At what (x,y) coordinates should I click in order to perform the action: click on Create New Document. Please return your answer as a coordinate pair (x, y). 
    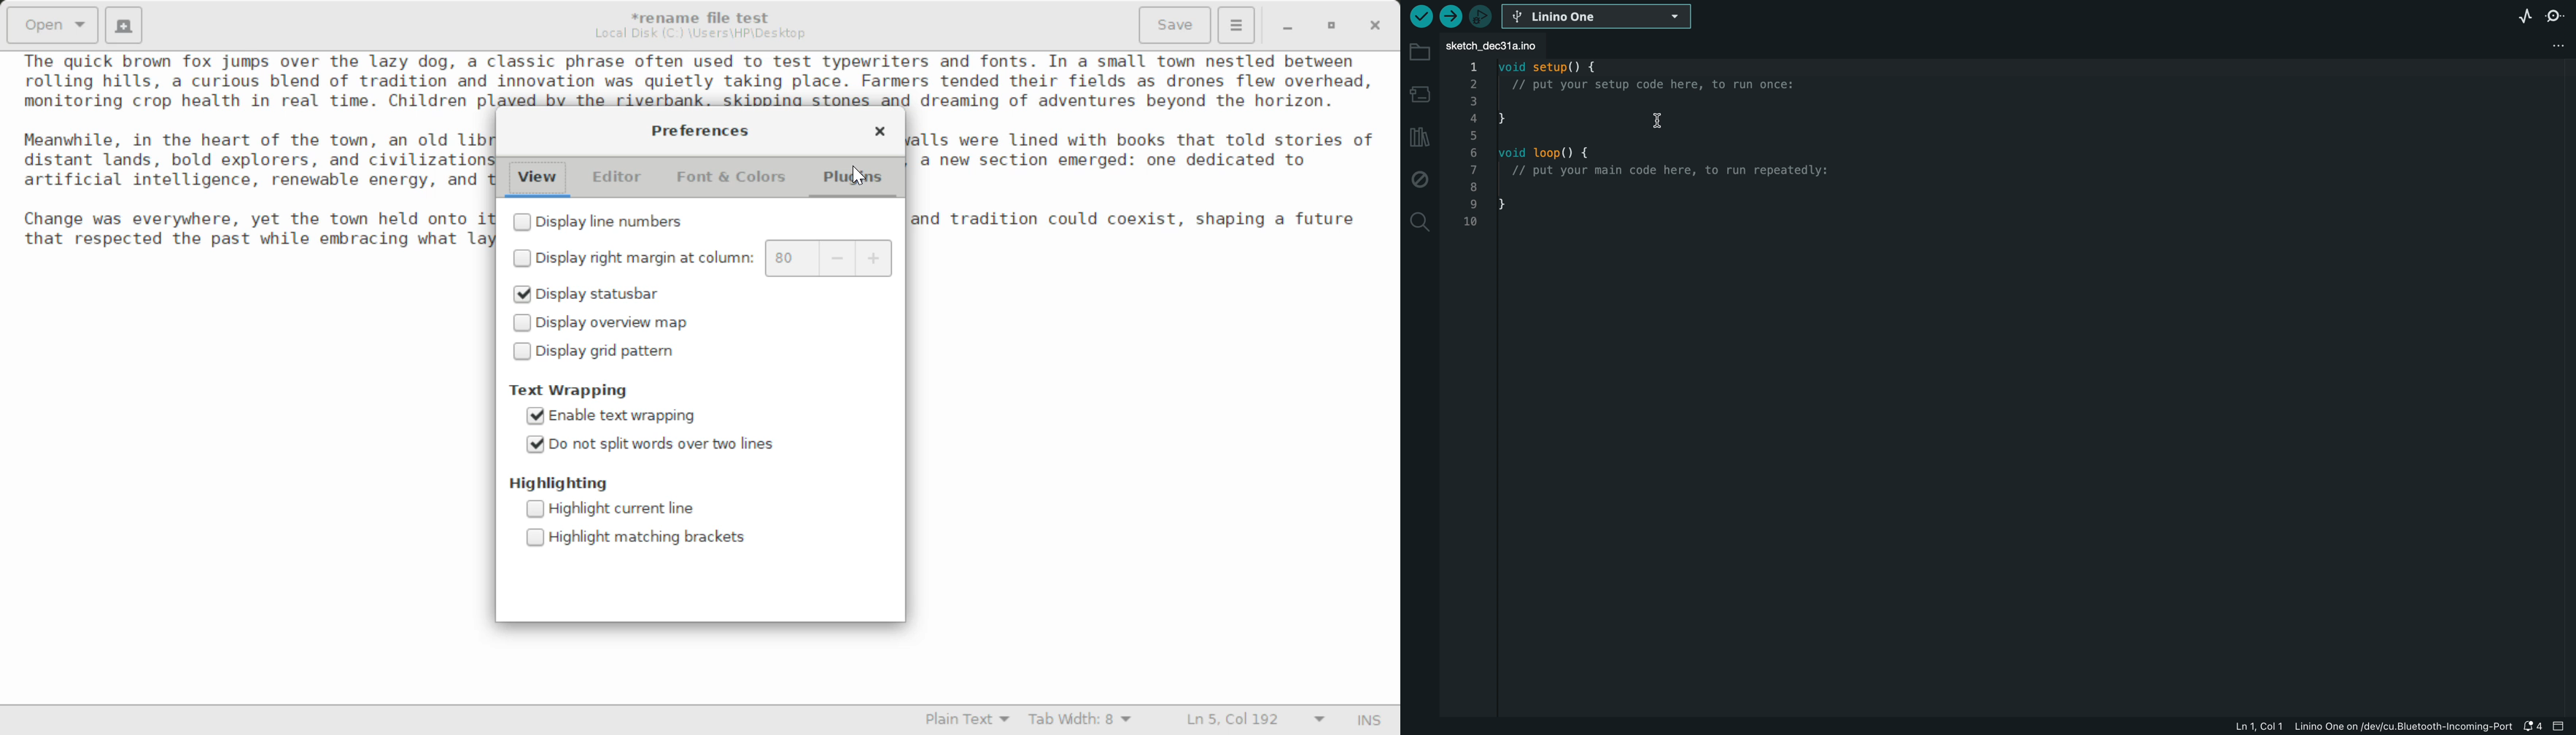
    Looking at the image, I should click on (123, 23).